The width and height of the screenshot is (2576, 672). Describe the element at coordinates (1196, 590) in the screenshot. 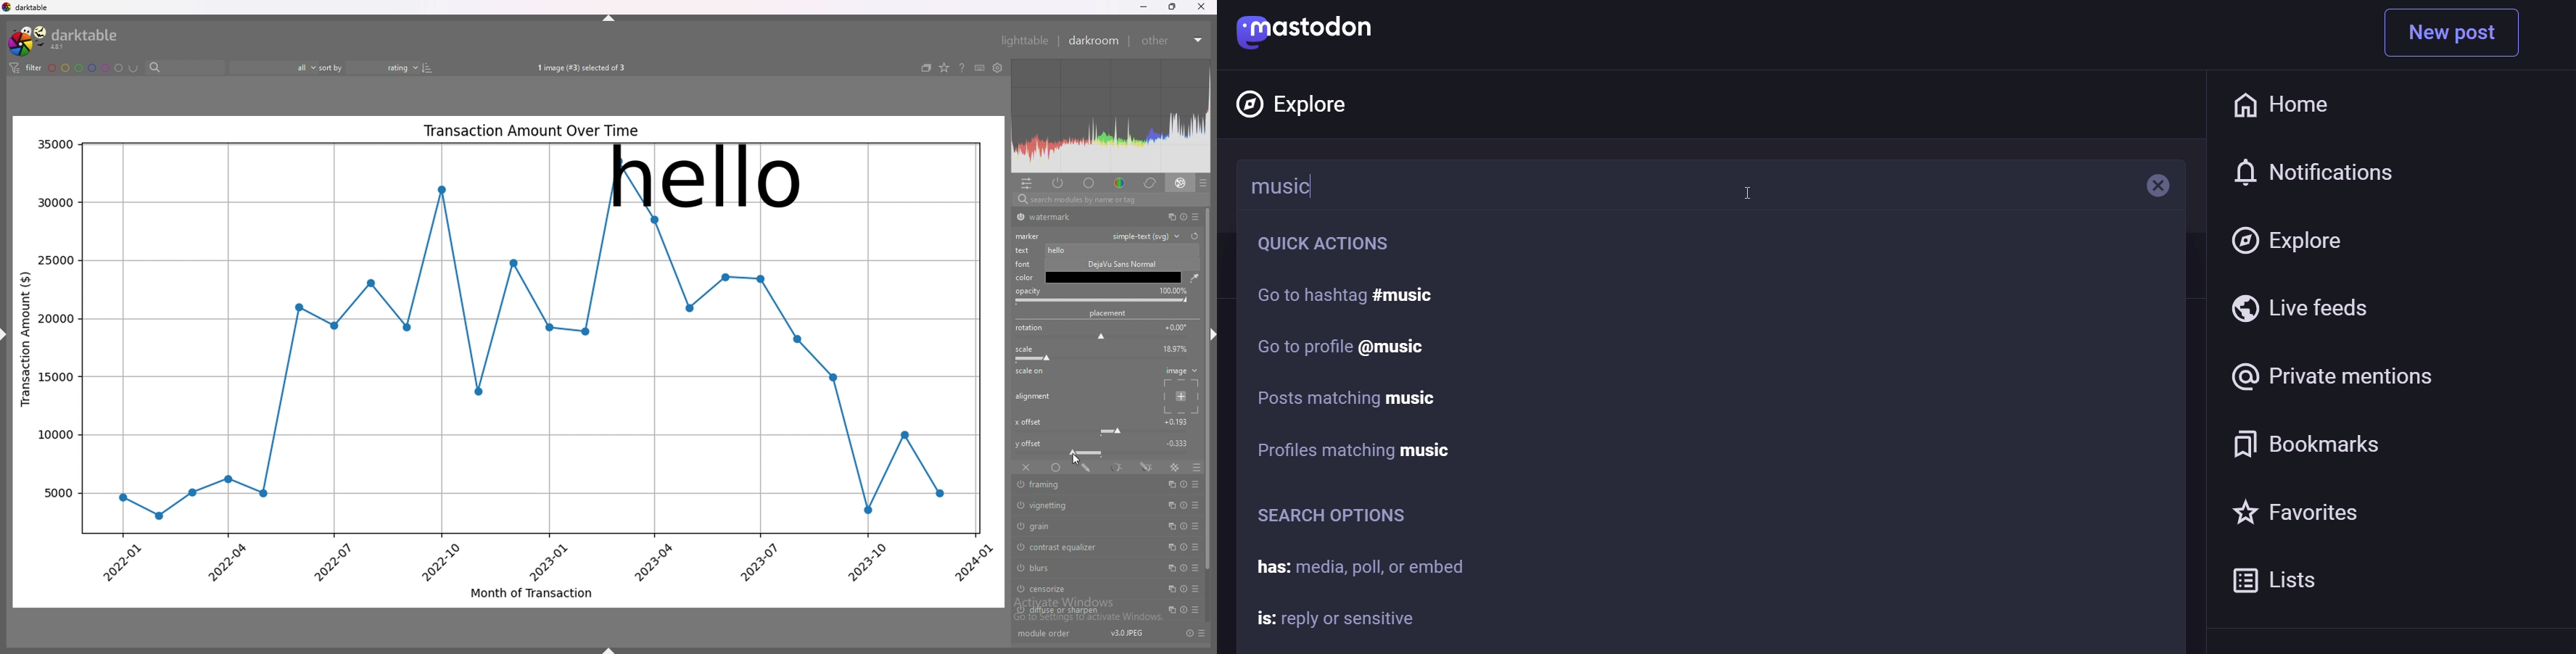

I see `presets` at that location.